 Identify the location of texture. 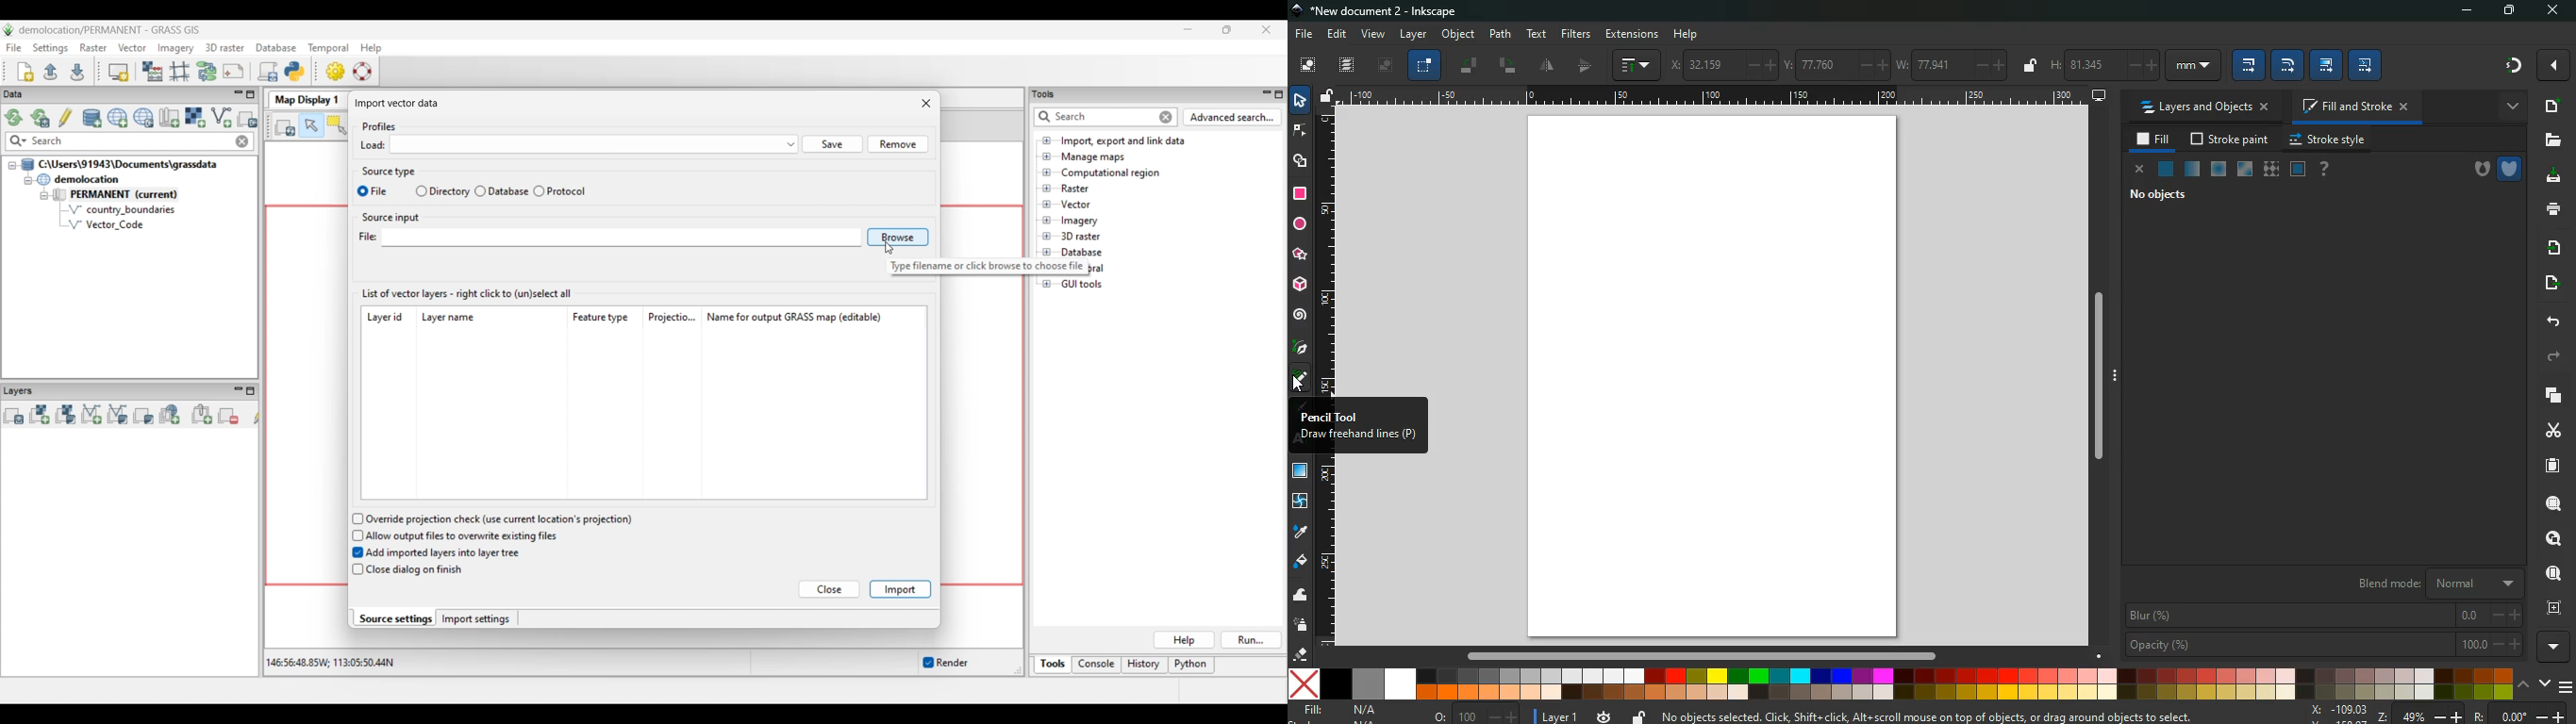
(2270, 169).